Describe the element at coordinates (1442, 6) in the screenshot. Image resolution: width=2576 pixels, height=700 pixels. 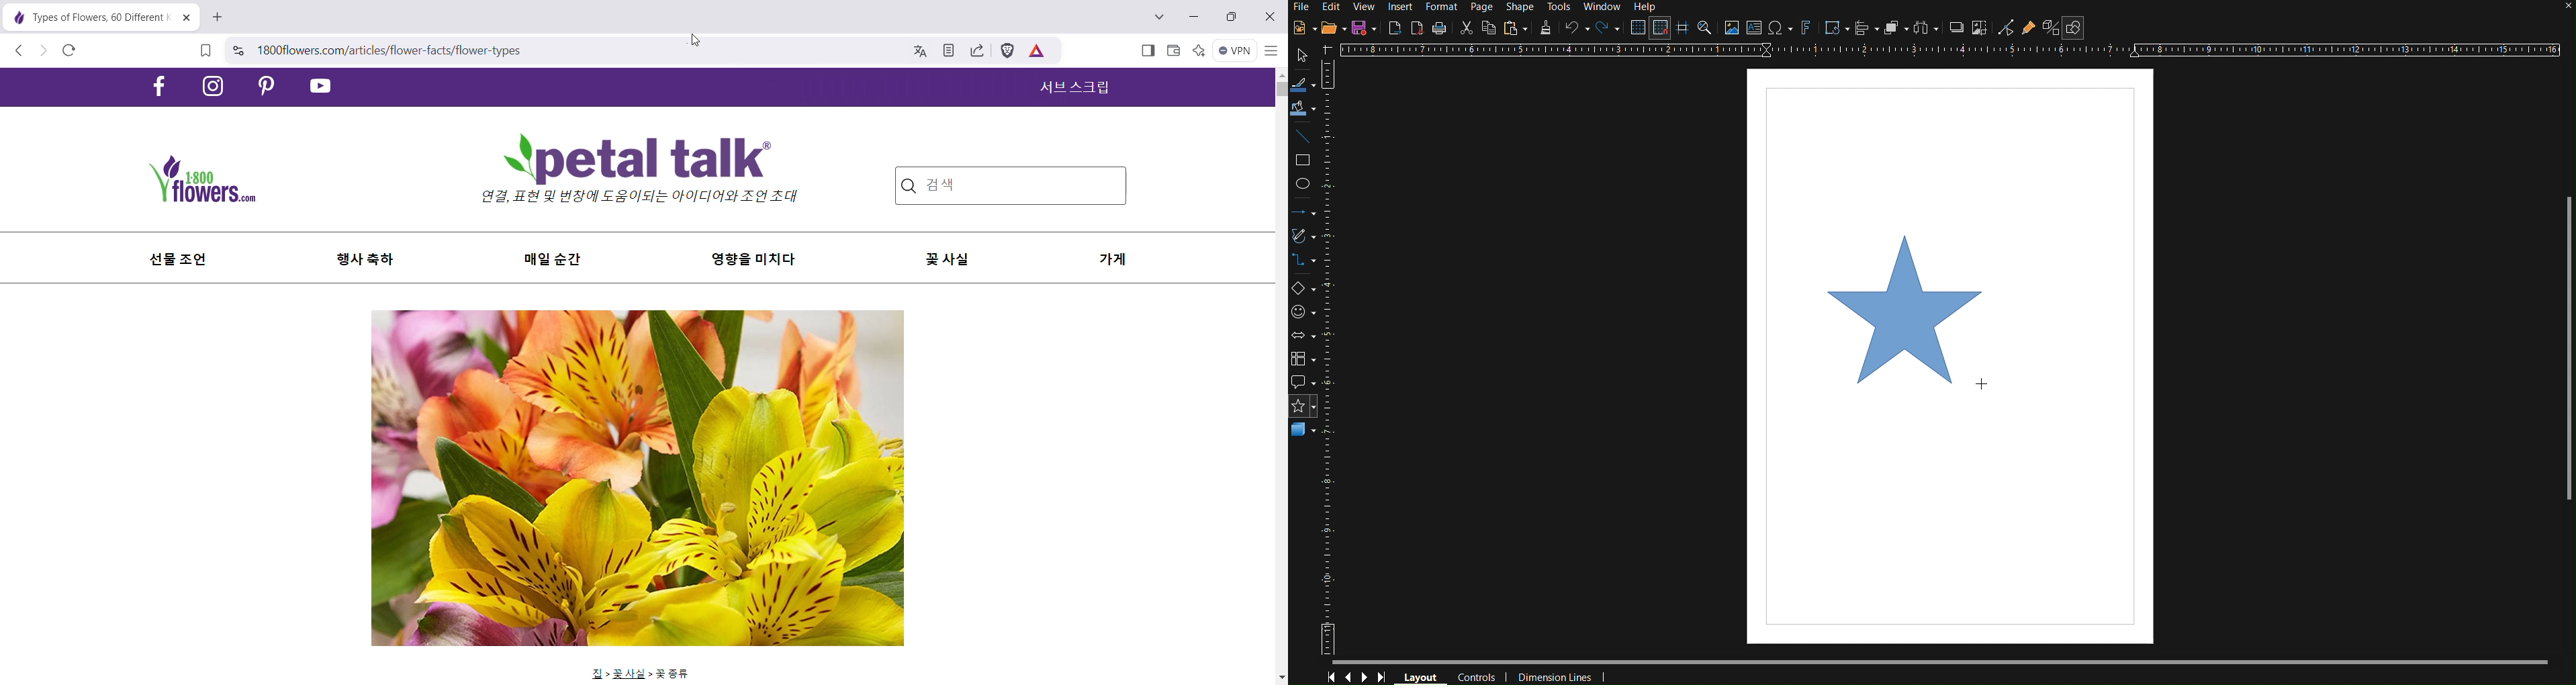
I see `Format` at that location.